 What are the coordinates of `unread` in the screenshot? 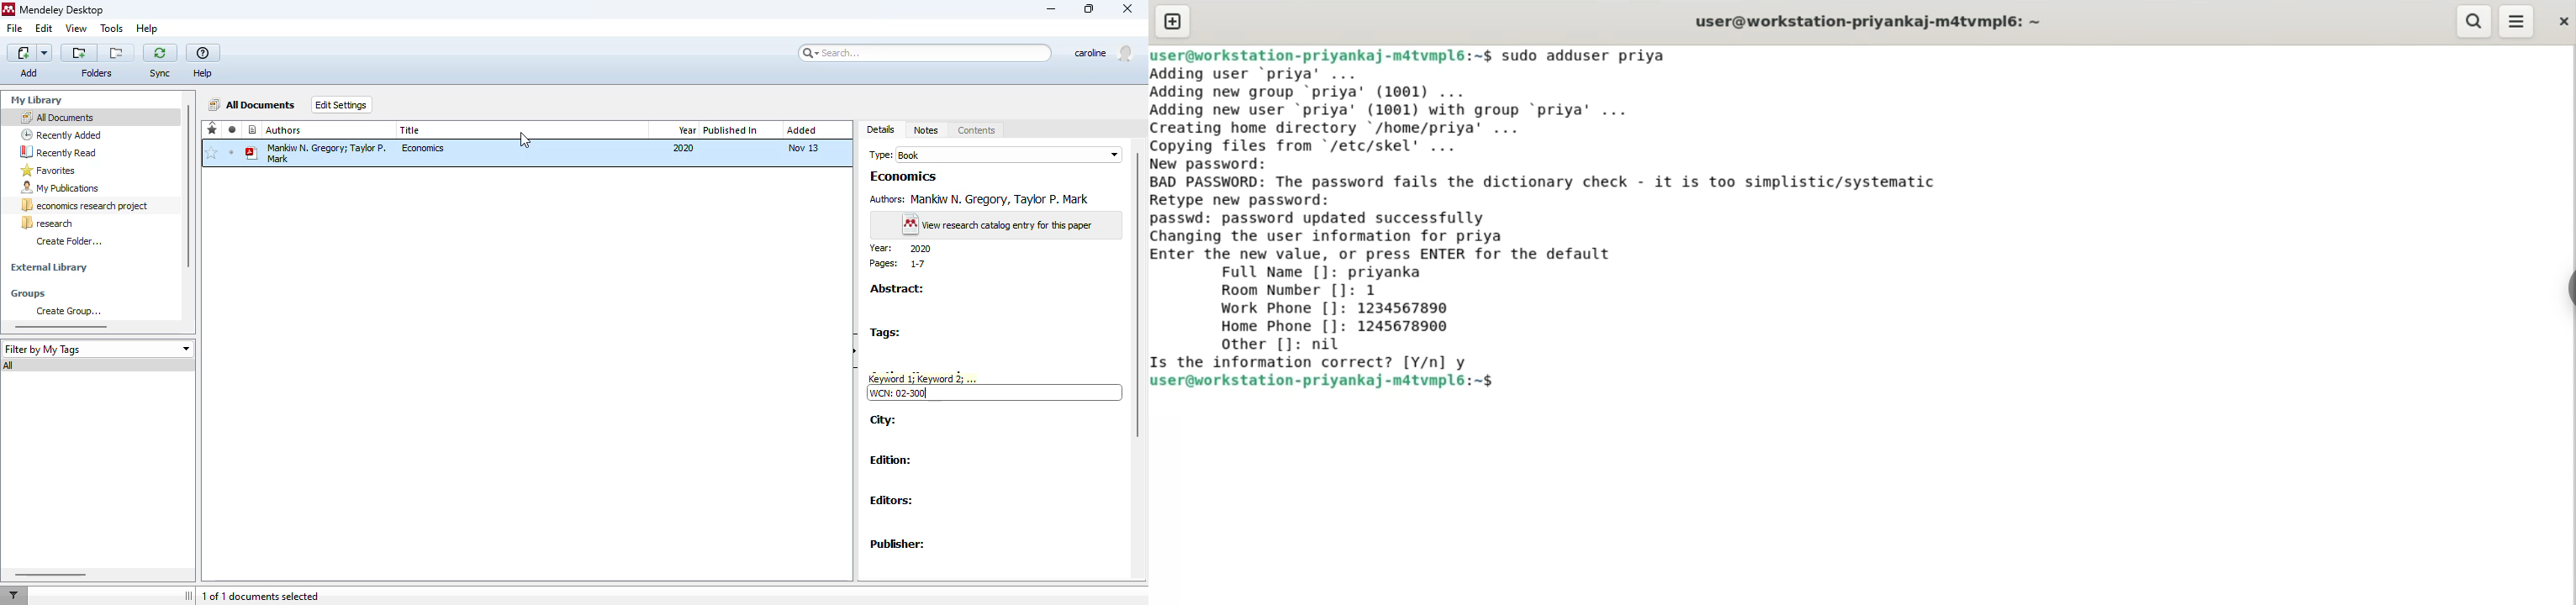 It's located at (232, 152).